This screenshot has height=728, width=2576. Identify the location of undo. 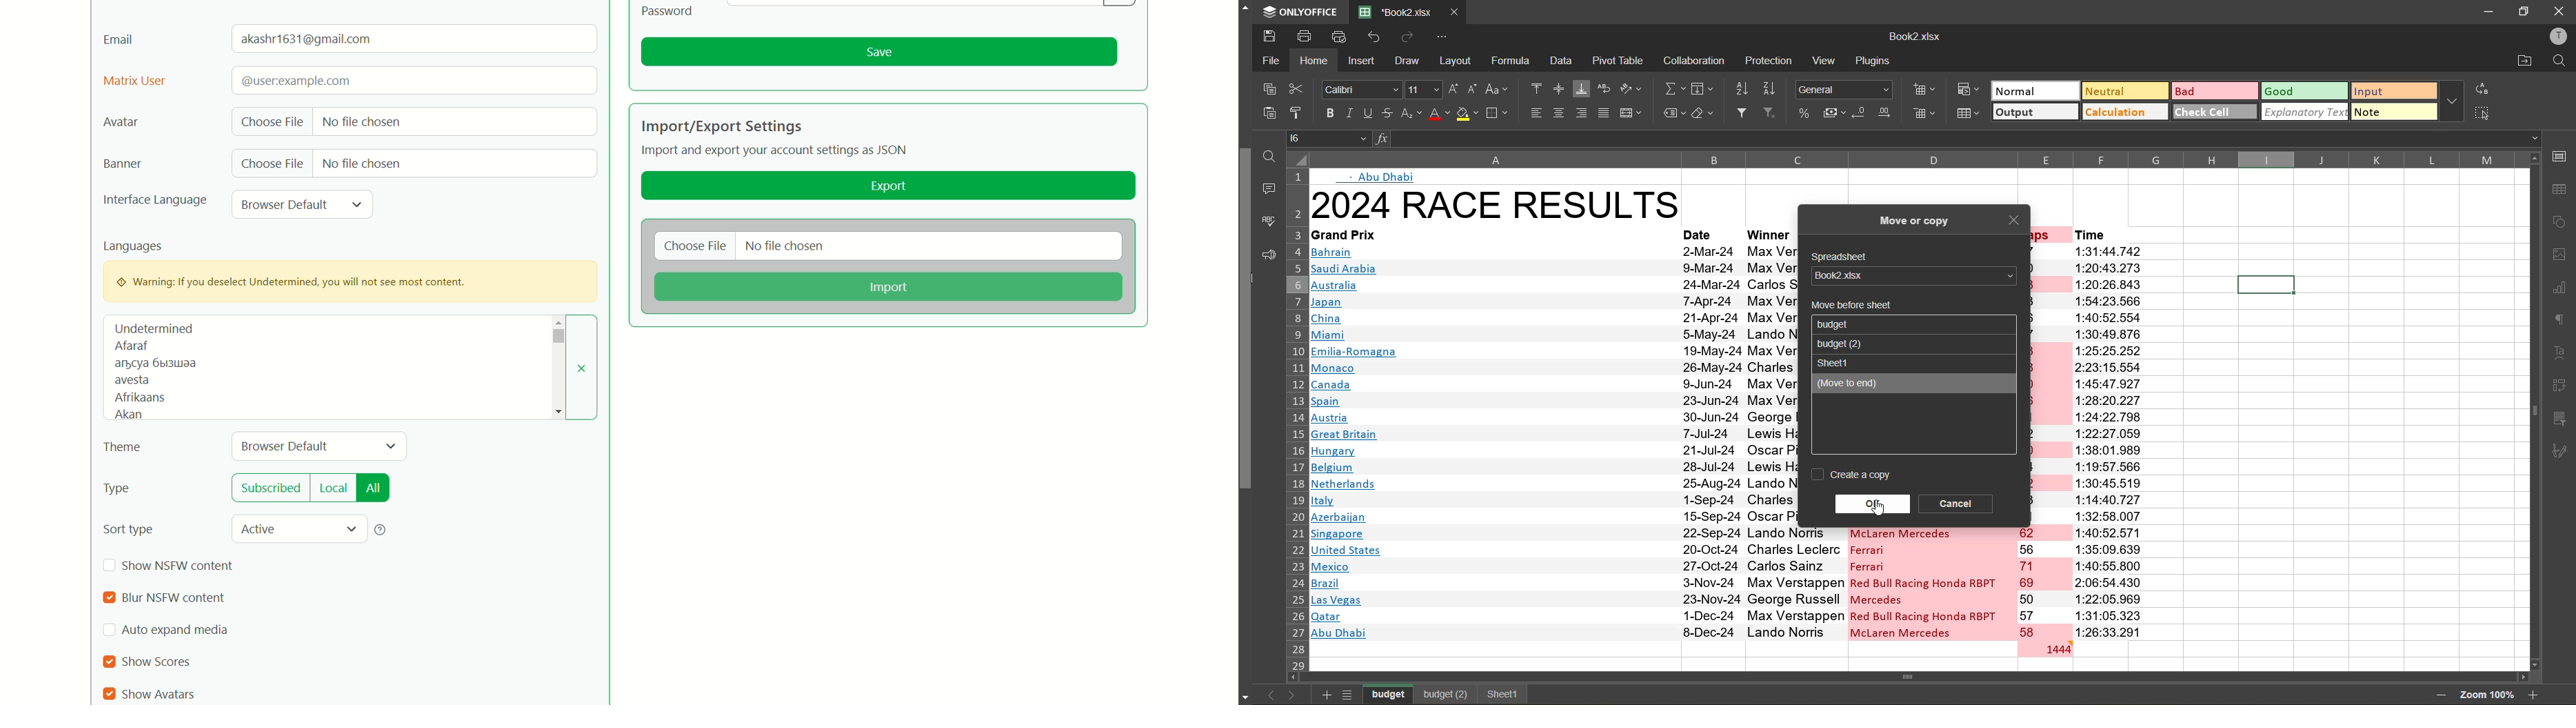
(1375, 39).